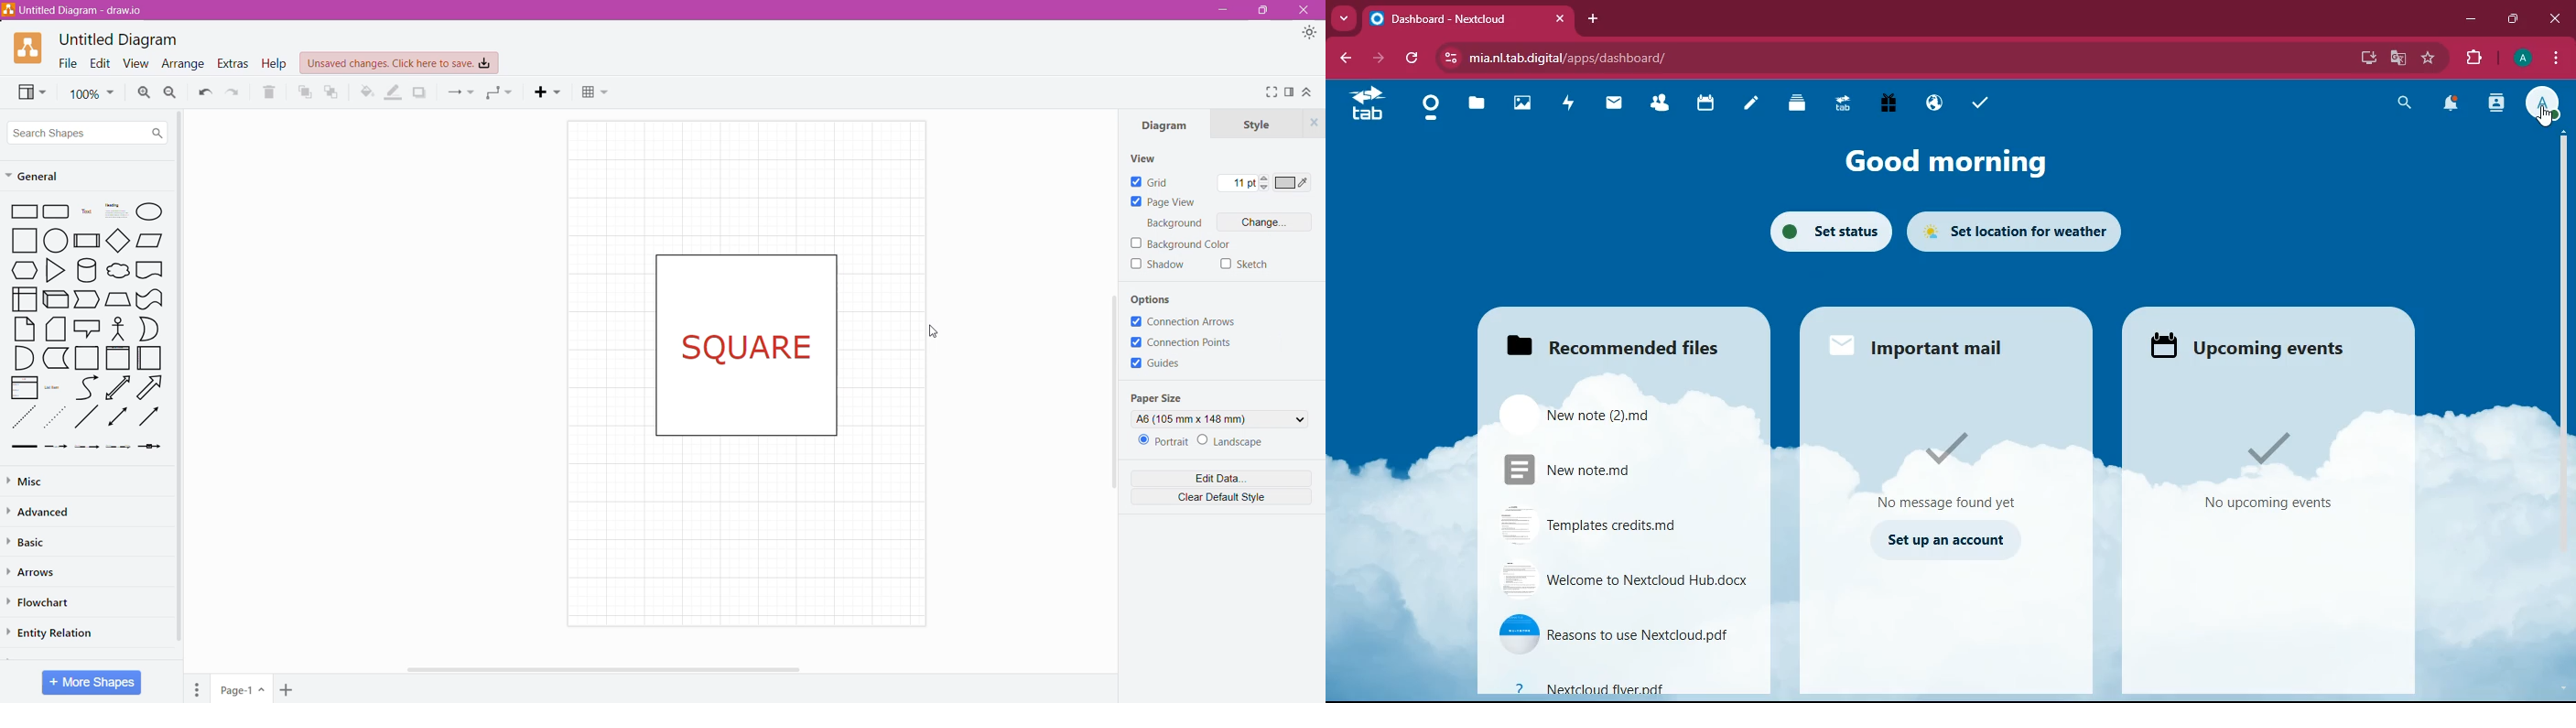  I want to click on Change, so click(1269, 221).